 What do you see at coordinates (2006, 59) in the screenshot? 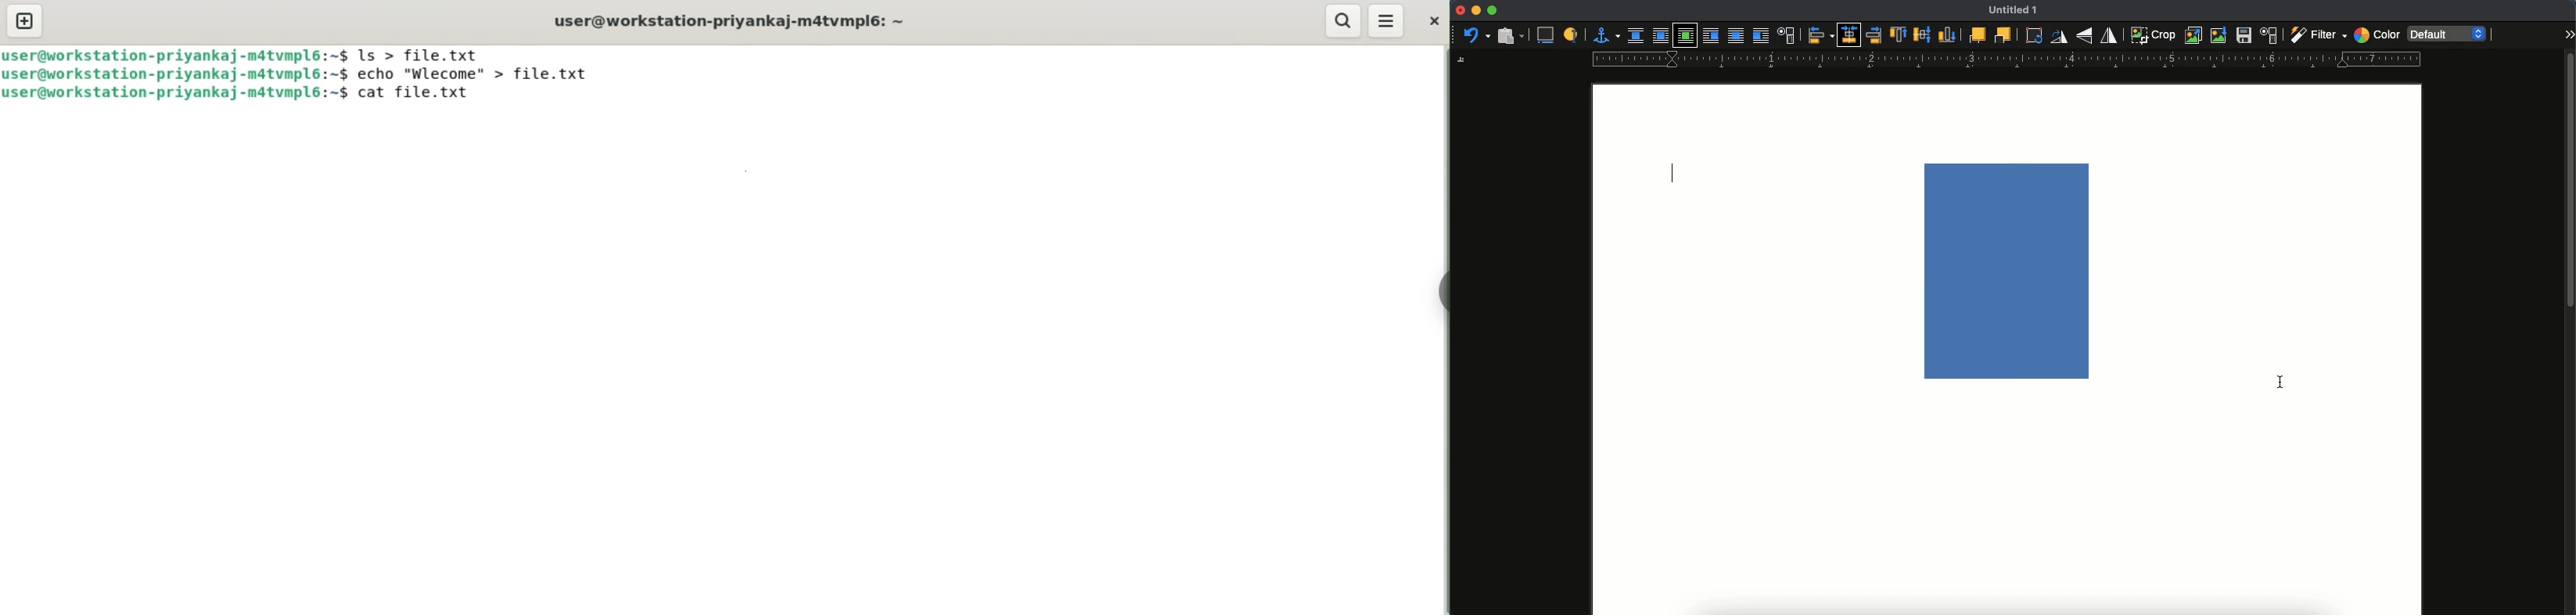
I see `guide` at bounding box center [2006, 59].